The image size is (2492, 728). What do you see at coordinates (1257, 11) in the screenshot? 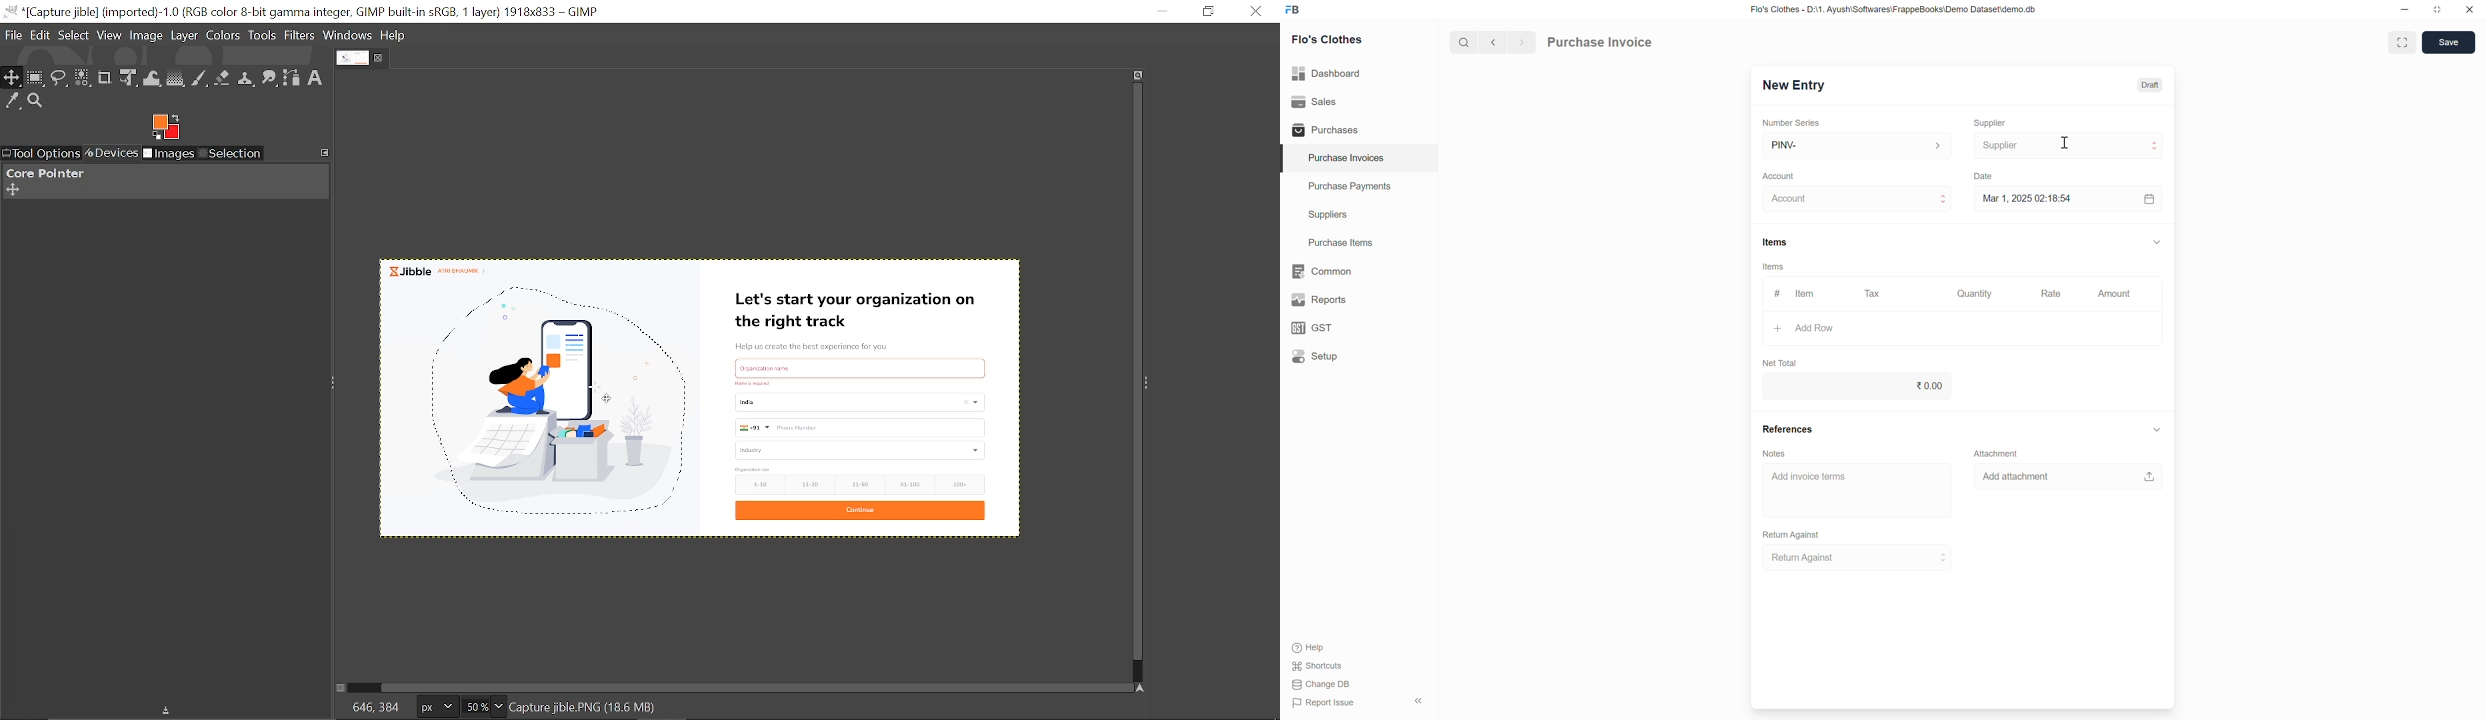
I see `Close` at bounding box center [1257, 11].